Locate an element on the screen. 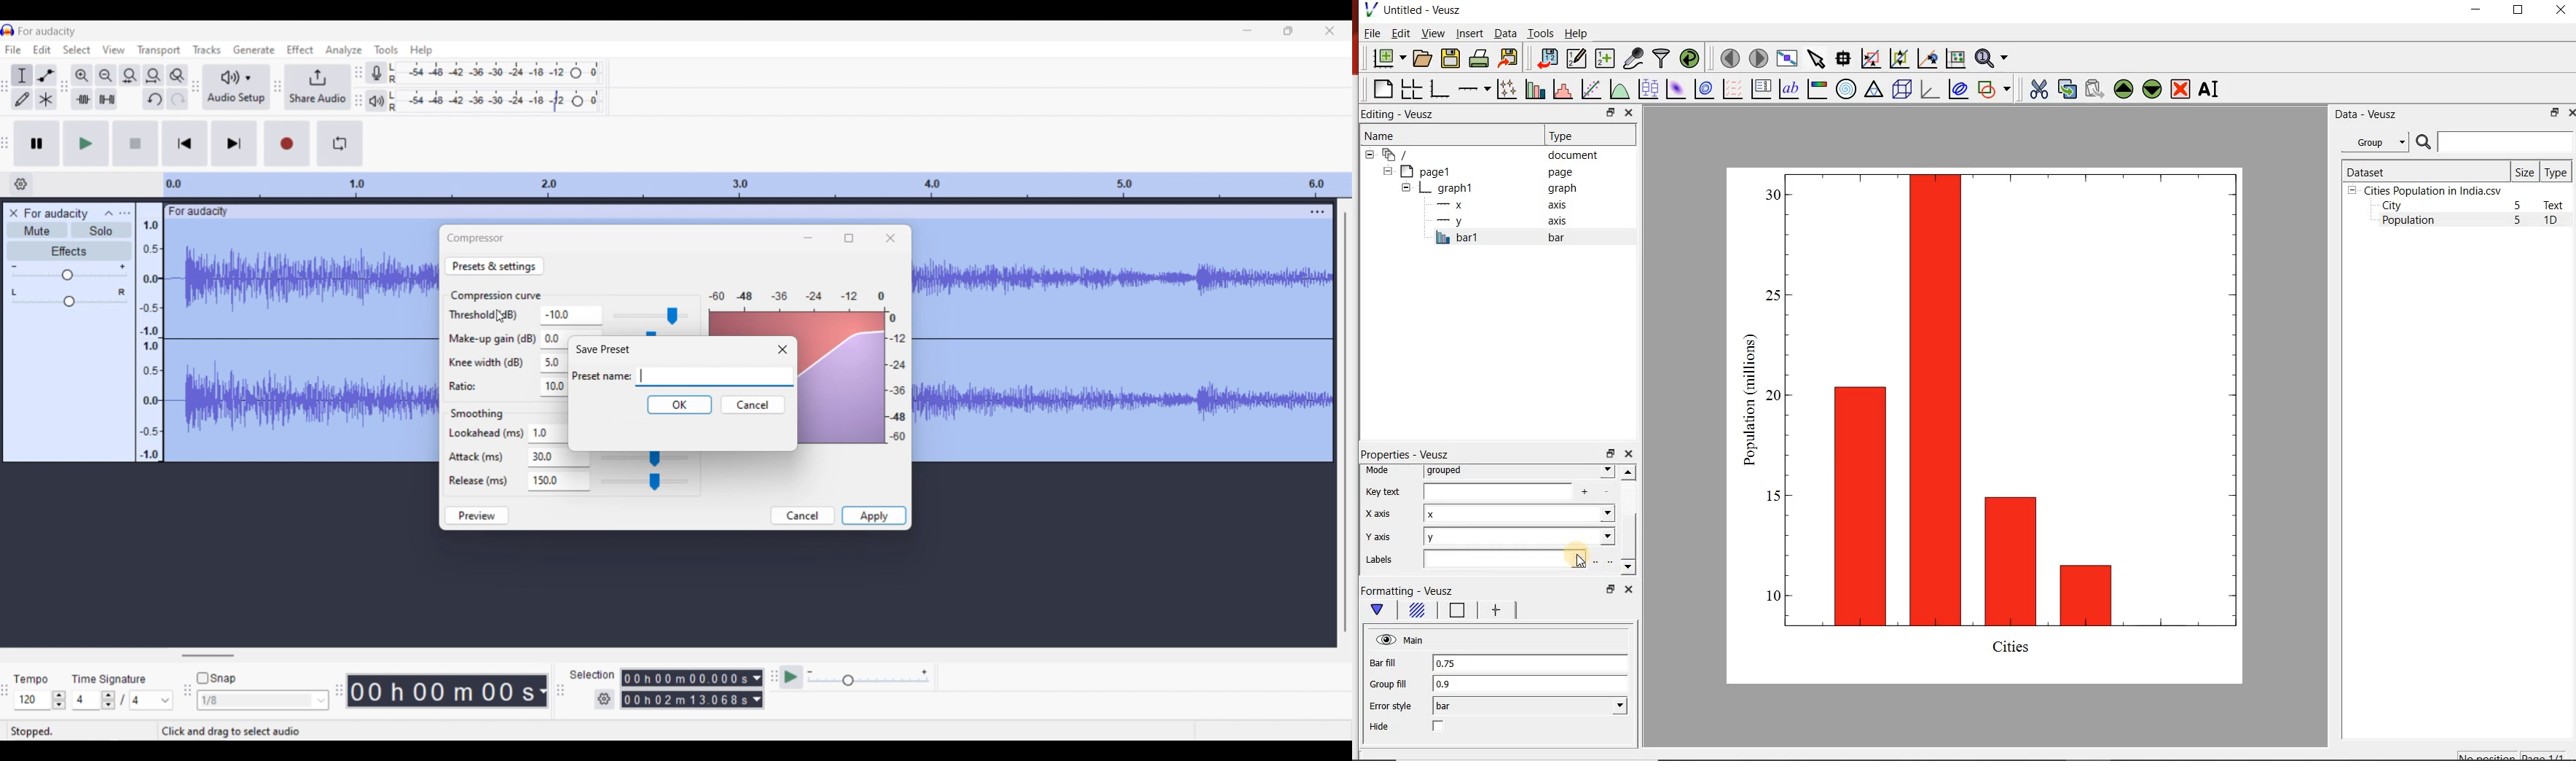 This screenshot has height=784, width=2576. Enable looping is located at coordinates (340, 143).